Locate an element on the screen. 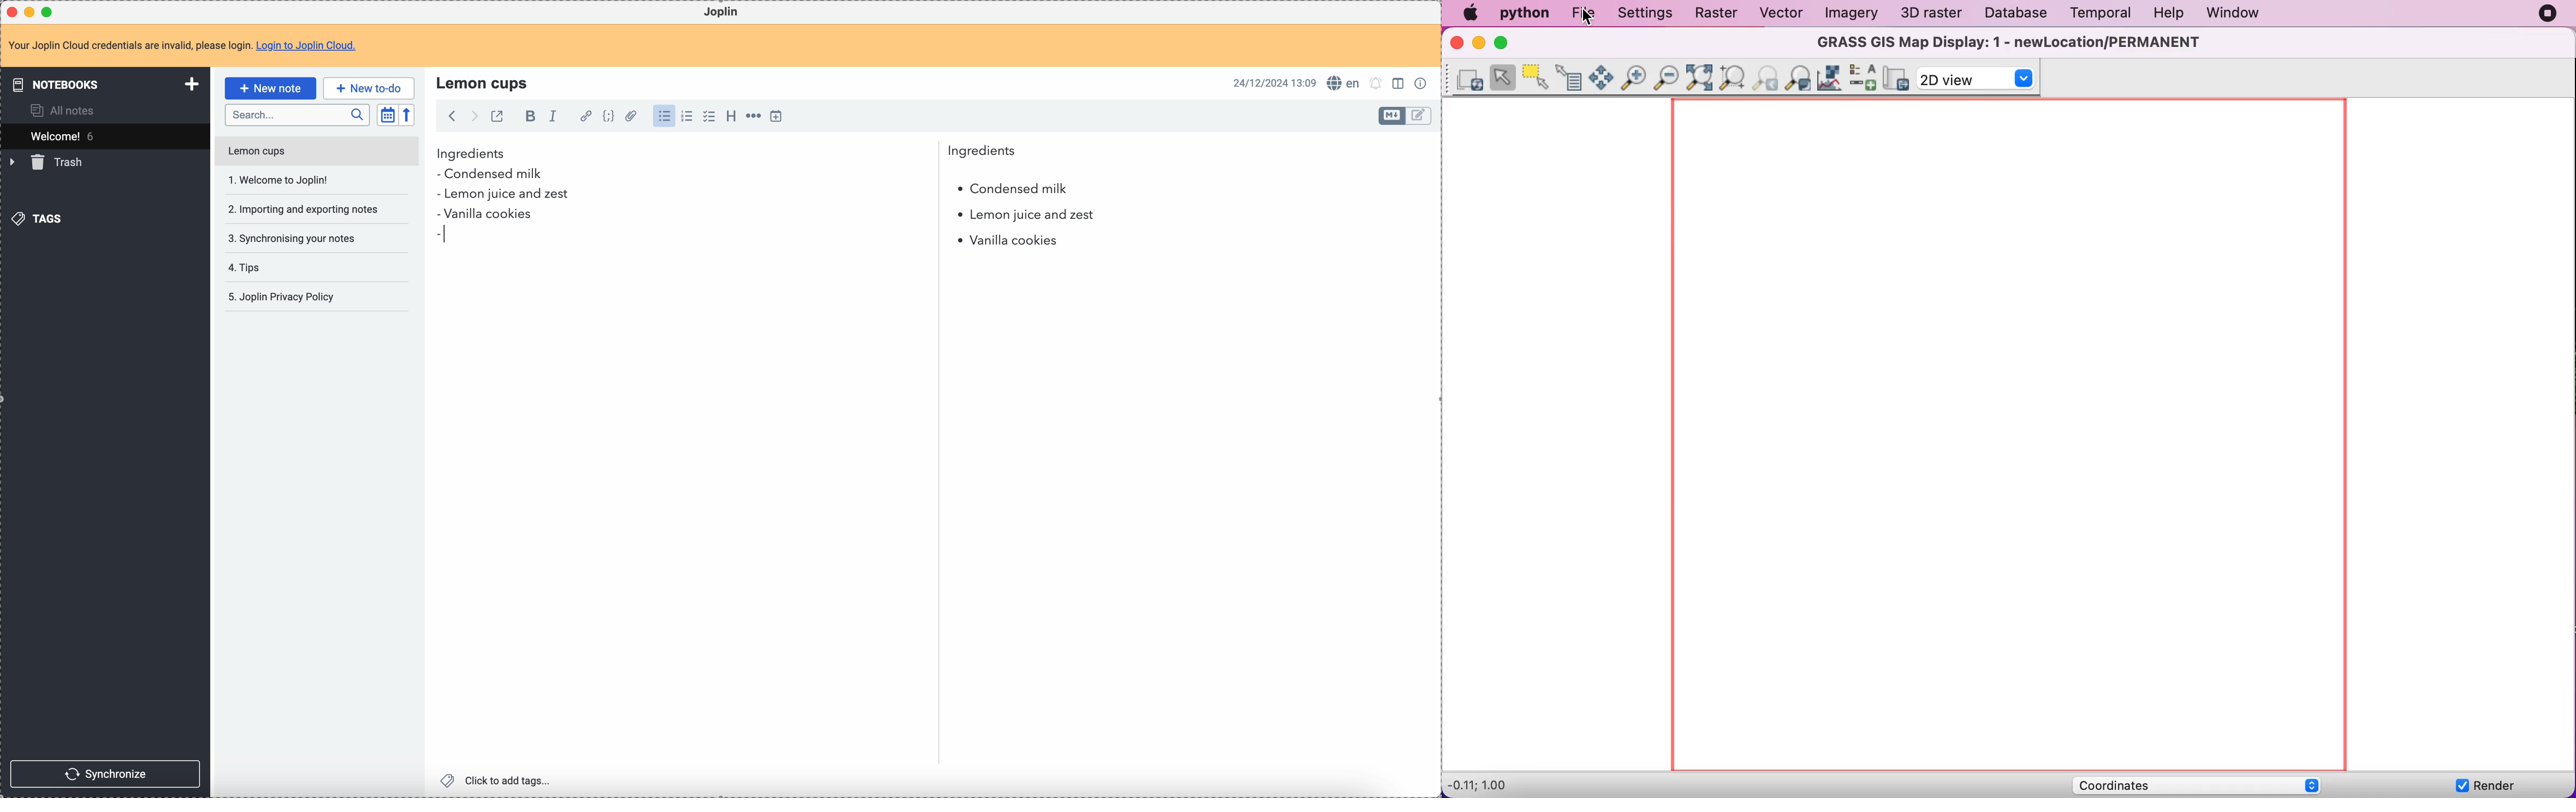  synchronising your notes is located at coordinates (291, 237).